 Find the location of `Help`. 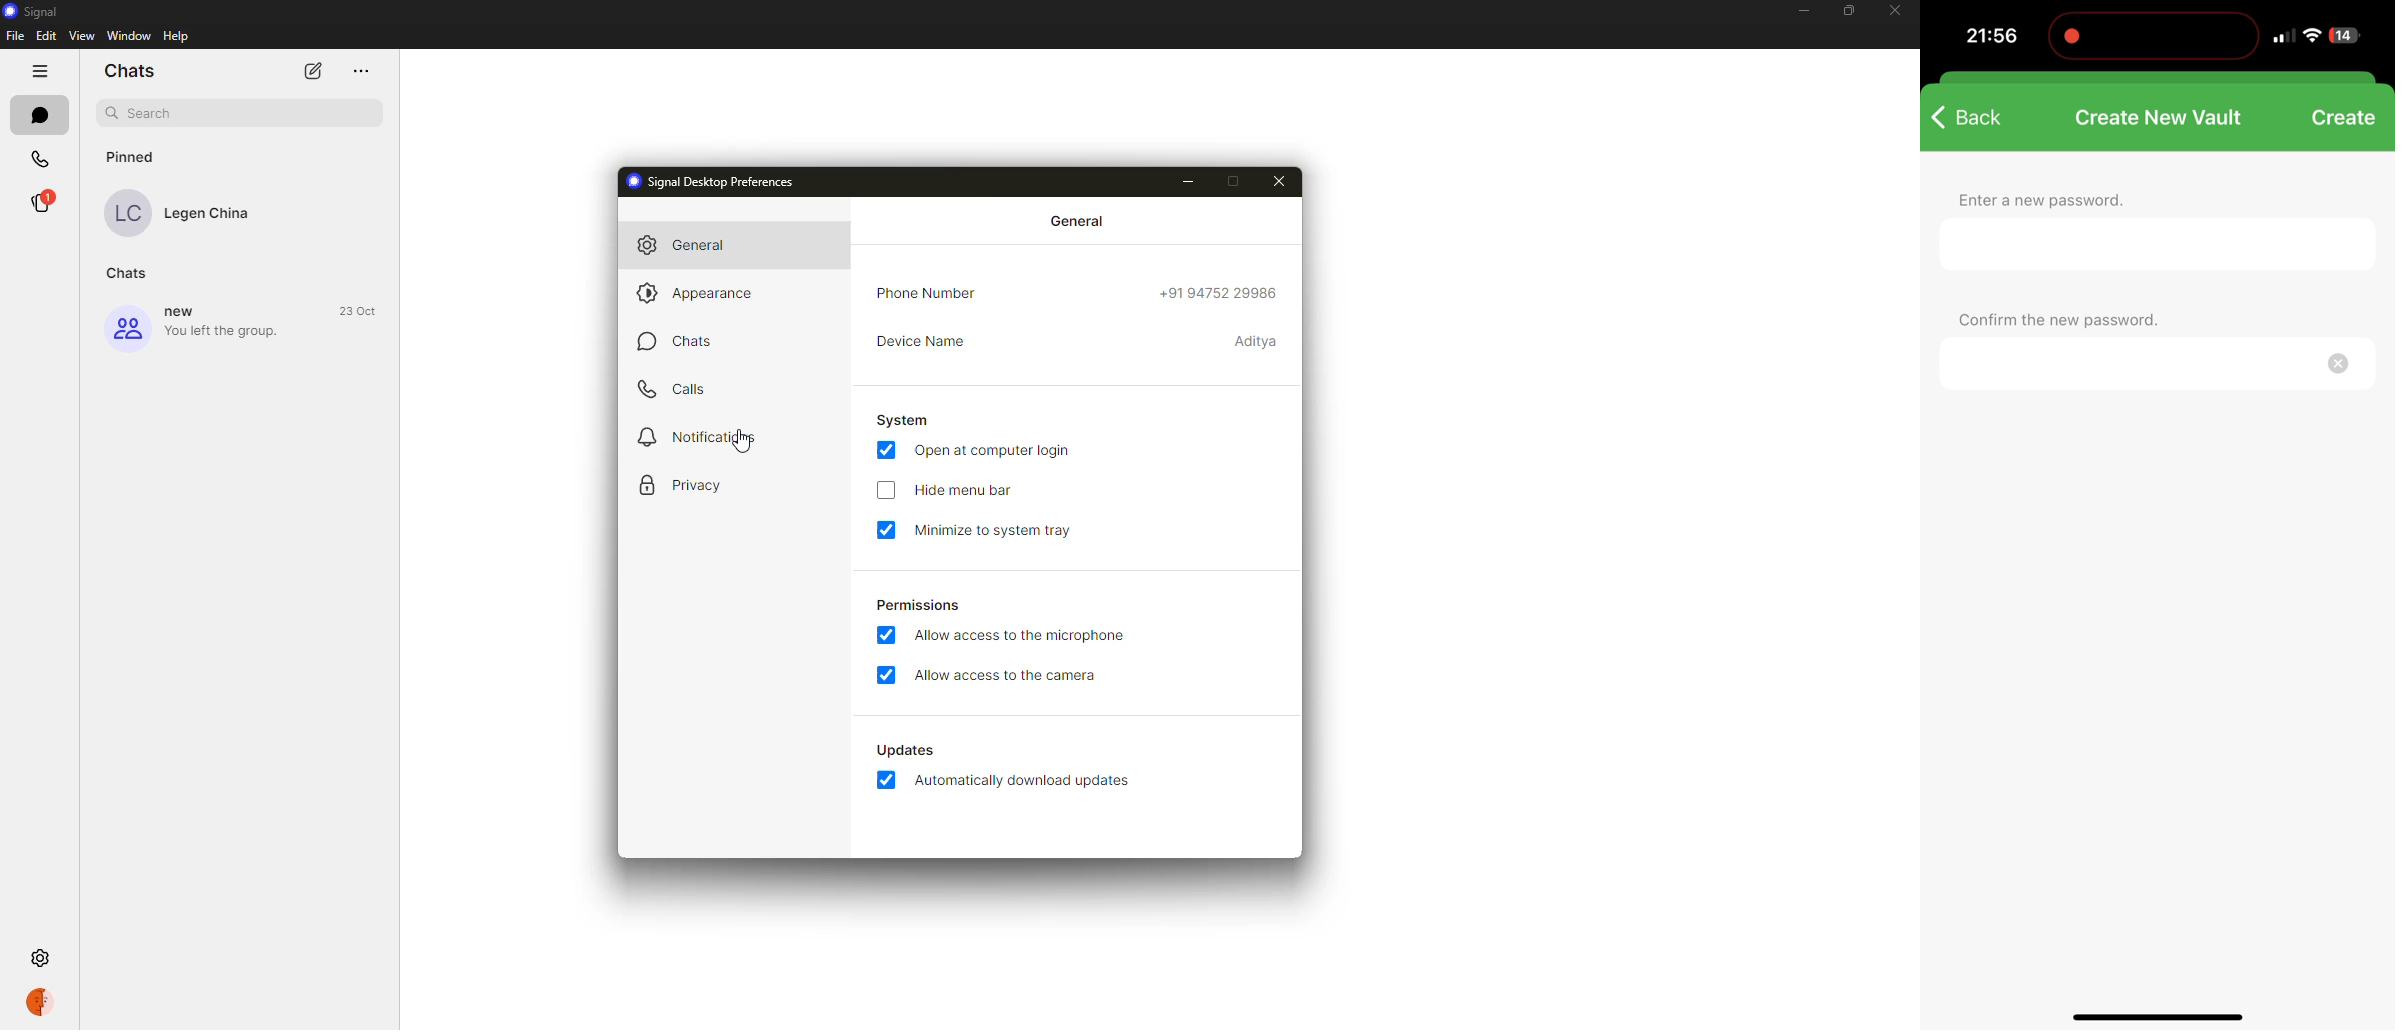

Help is located at coordinates (176, 36).